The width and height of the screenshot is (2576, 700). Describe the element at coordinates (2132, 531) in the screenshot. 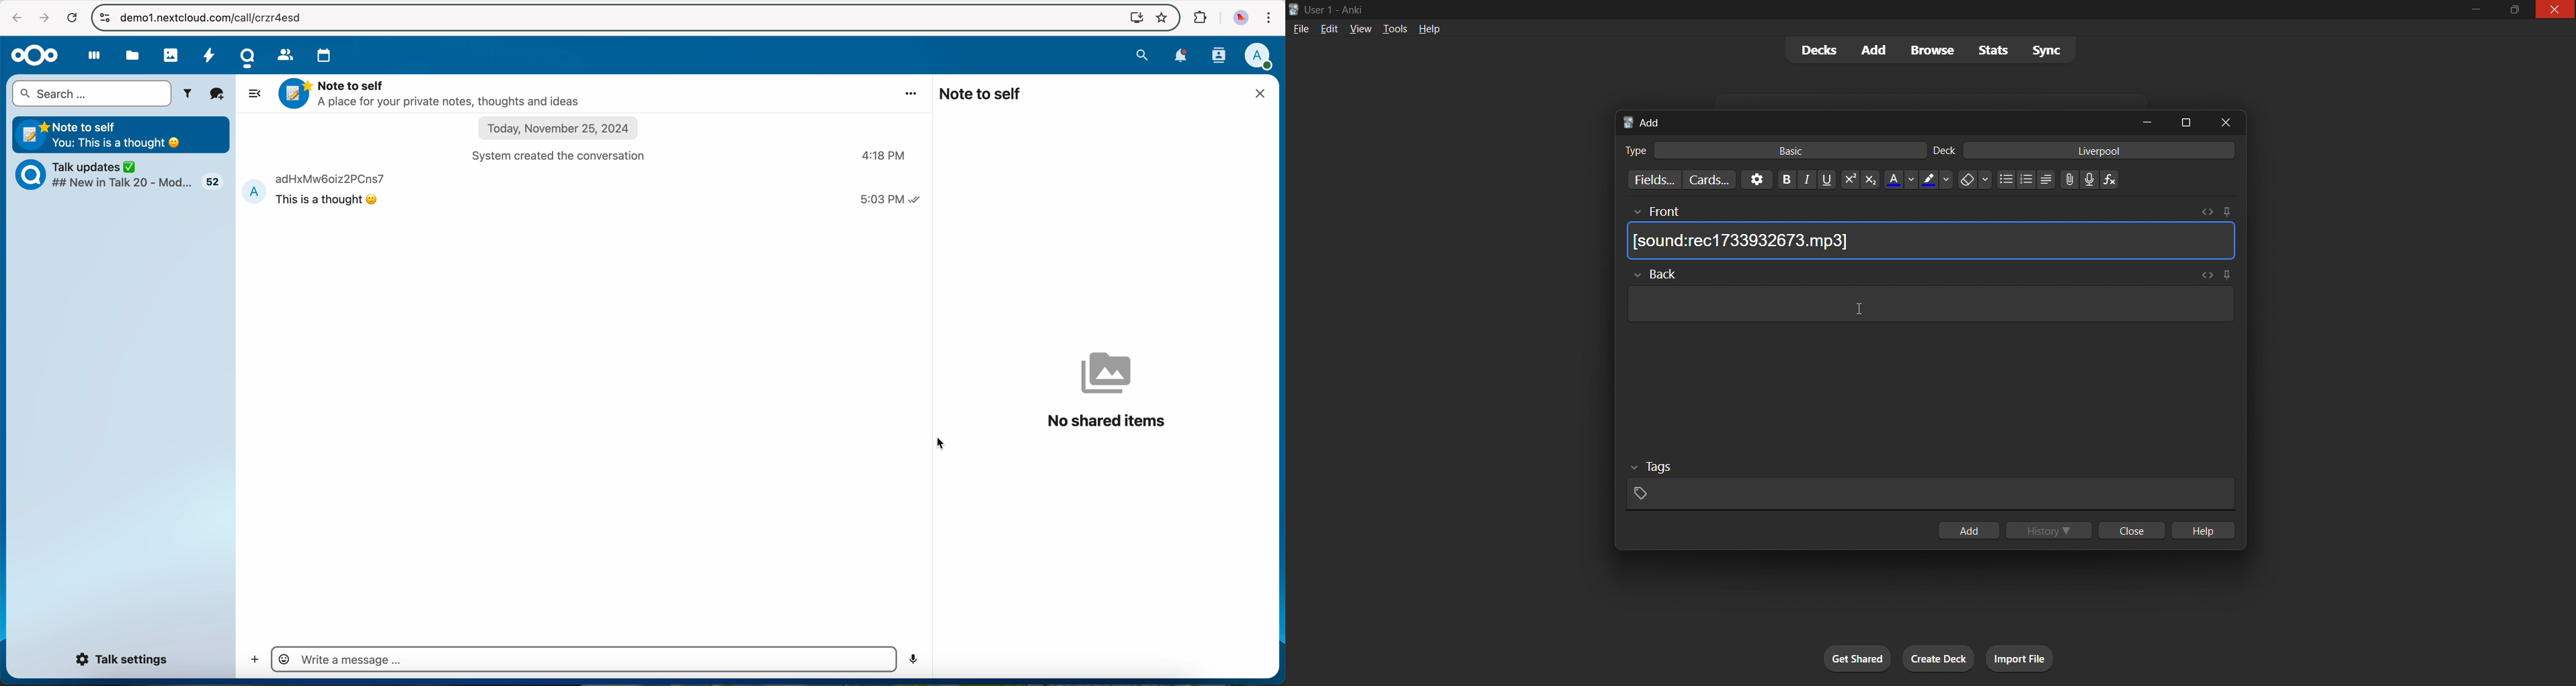

I see `close` at that location.